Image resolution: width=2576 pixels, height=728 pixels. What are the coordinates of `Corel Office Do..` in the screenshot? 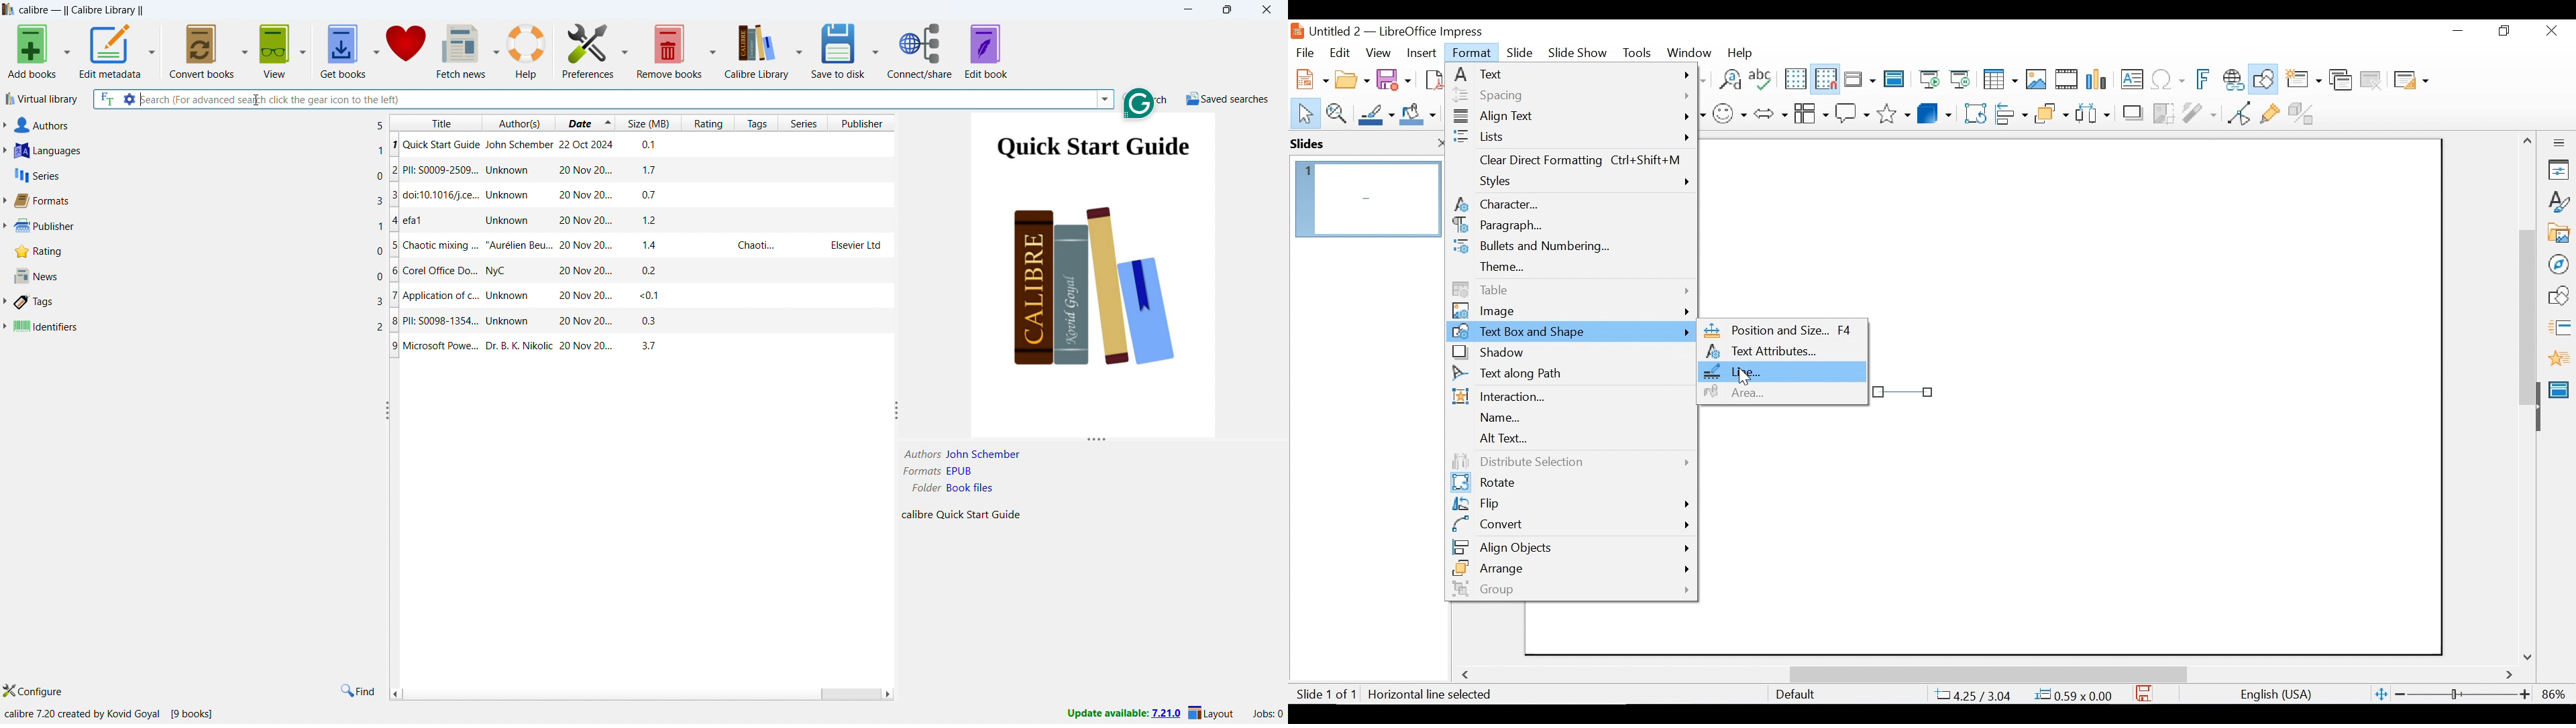 It's located at (642, 271).